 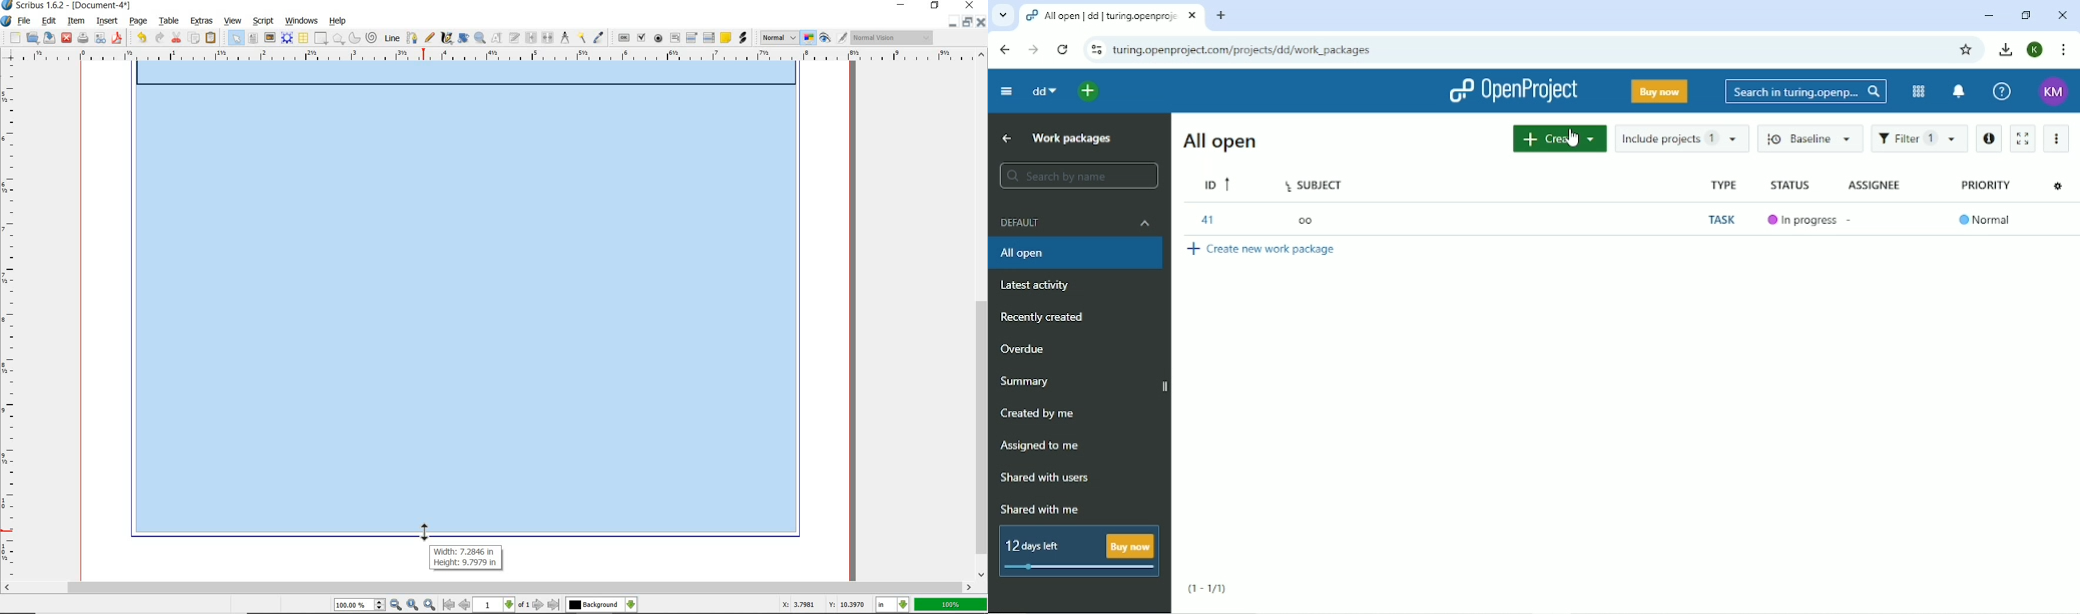 I want to click on pdf list box, so click(x=709, y=37).